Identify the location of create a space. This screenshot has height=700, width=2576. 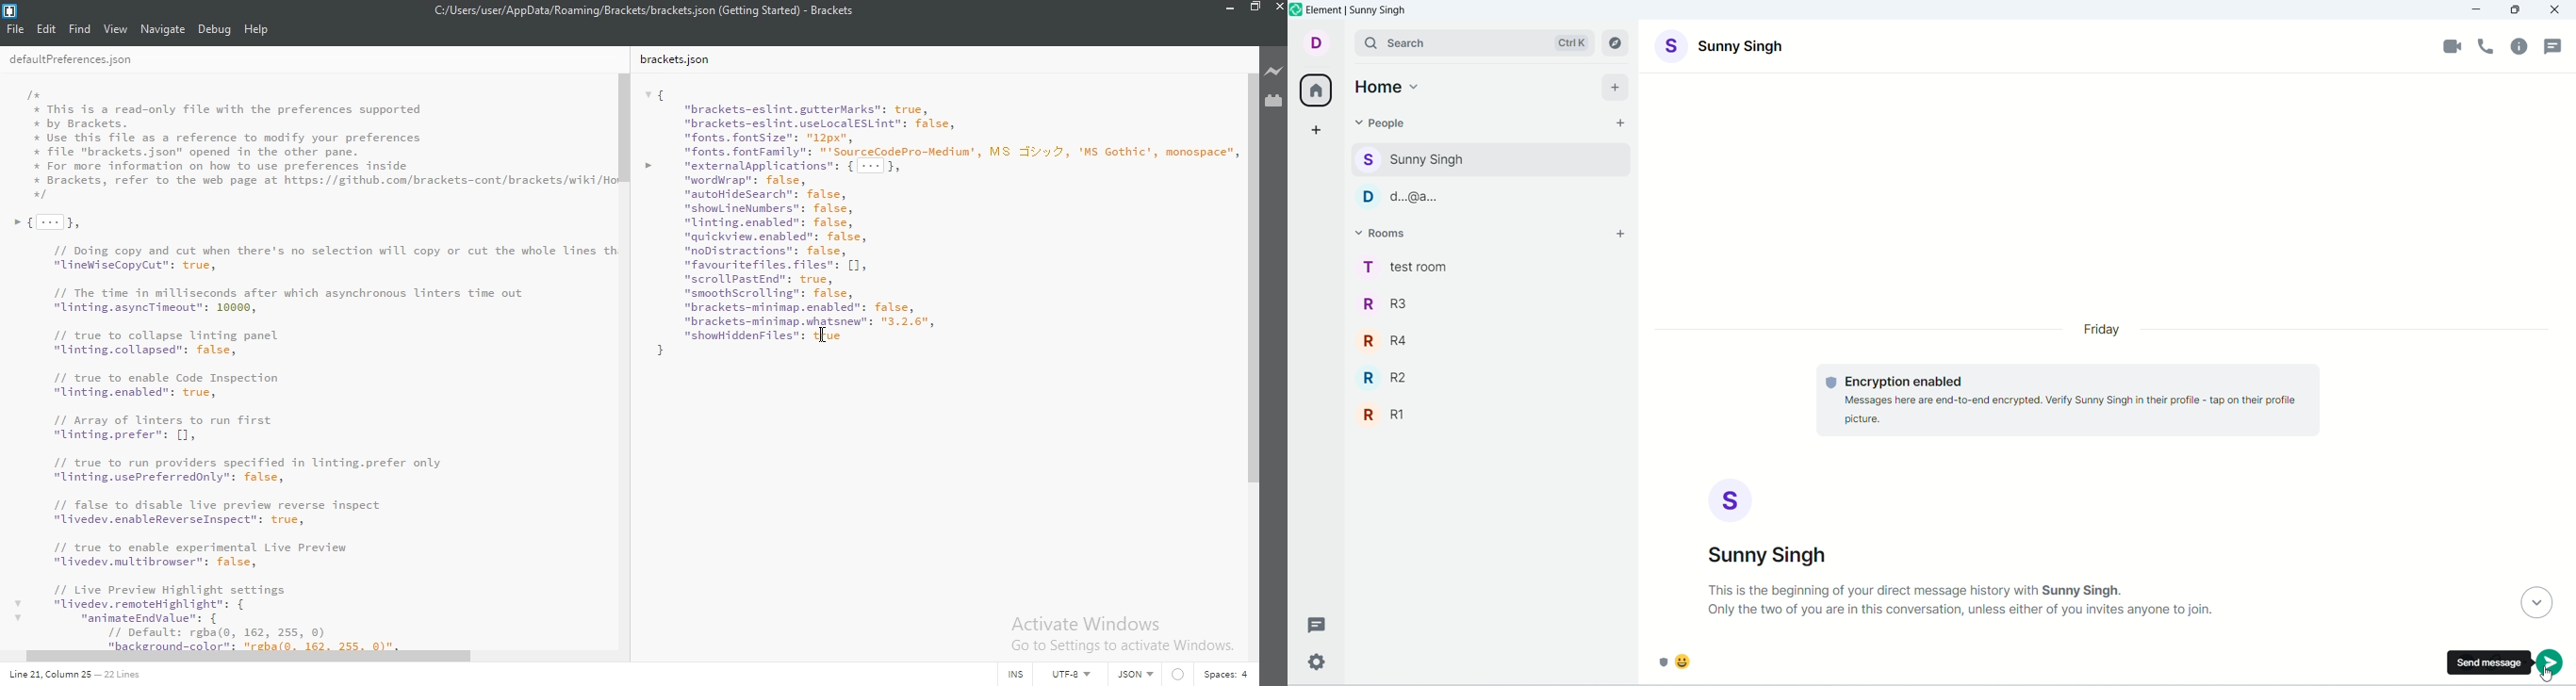
(1317, 132).